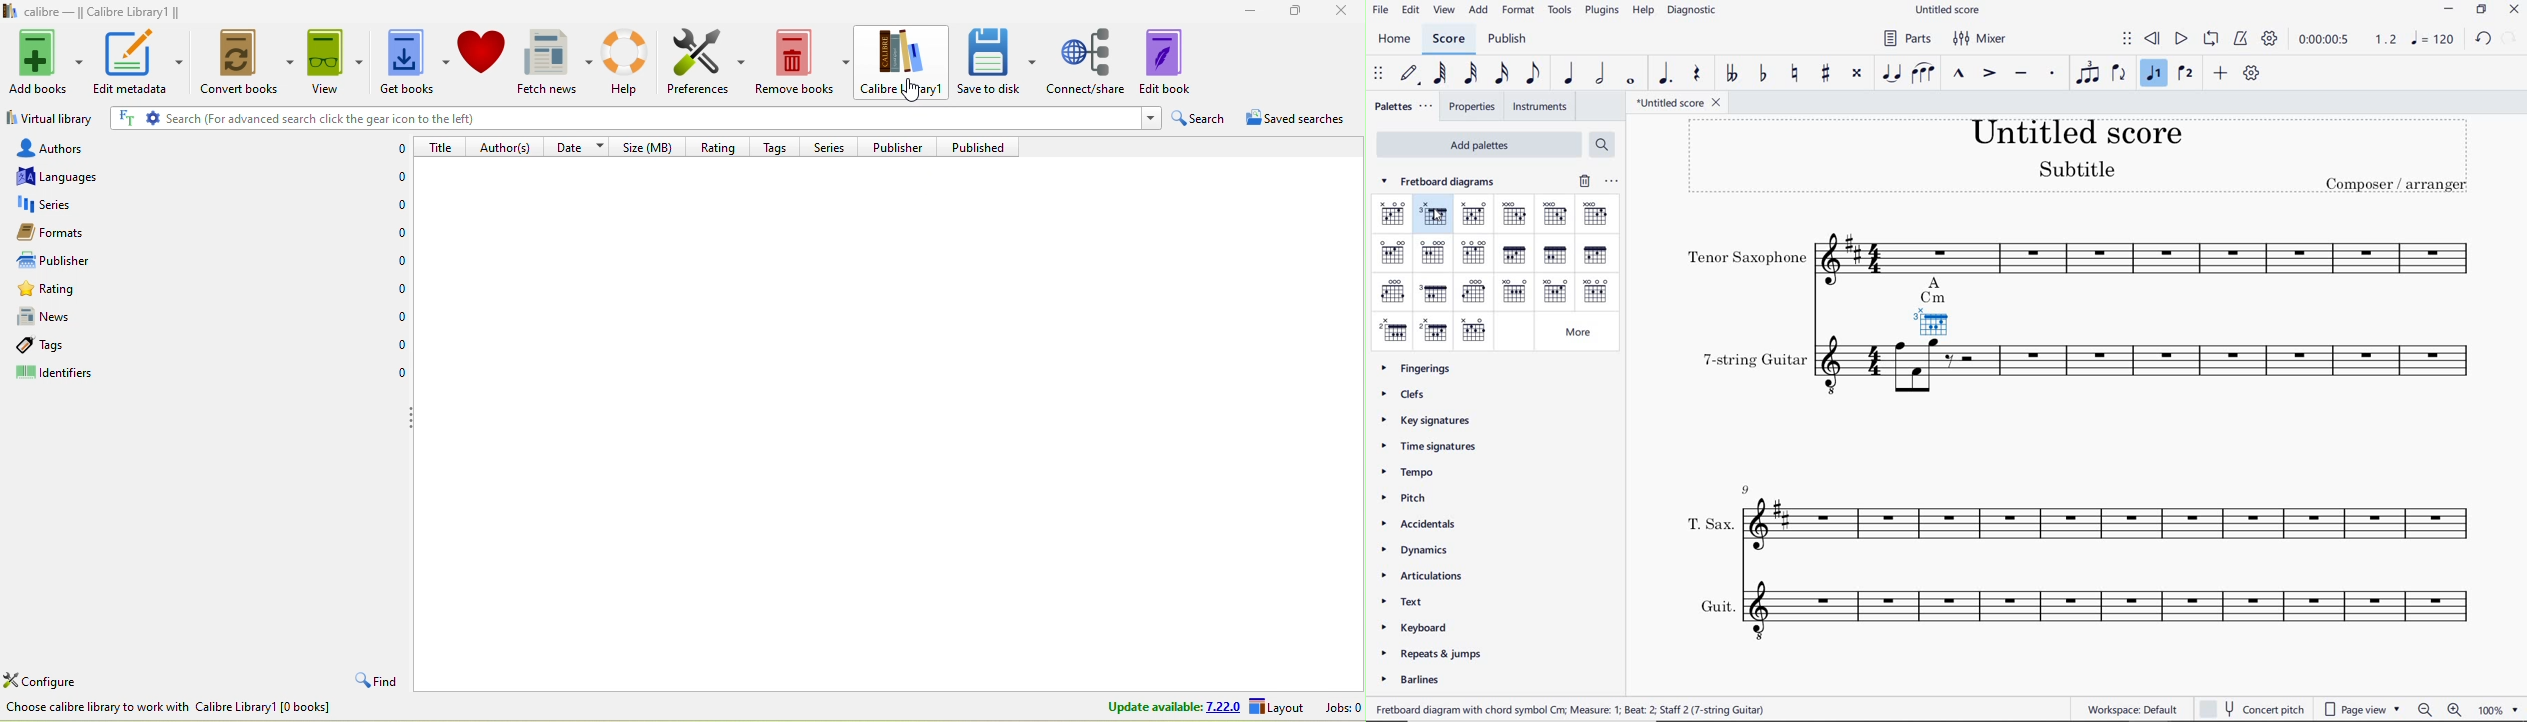  What do you see at coordinates (2250, 74) in the screenshot?
I see `CUSTOMIZE TOOLBAR` at bounding box center [2250, 74].